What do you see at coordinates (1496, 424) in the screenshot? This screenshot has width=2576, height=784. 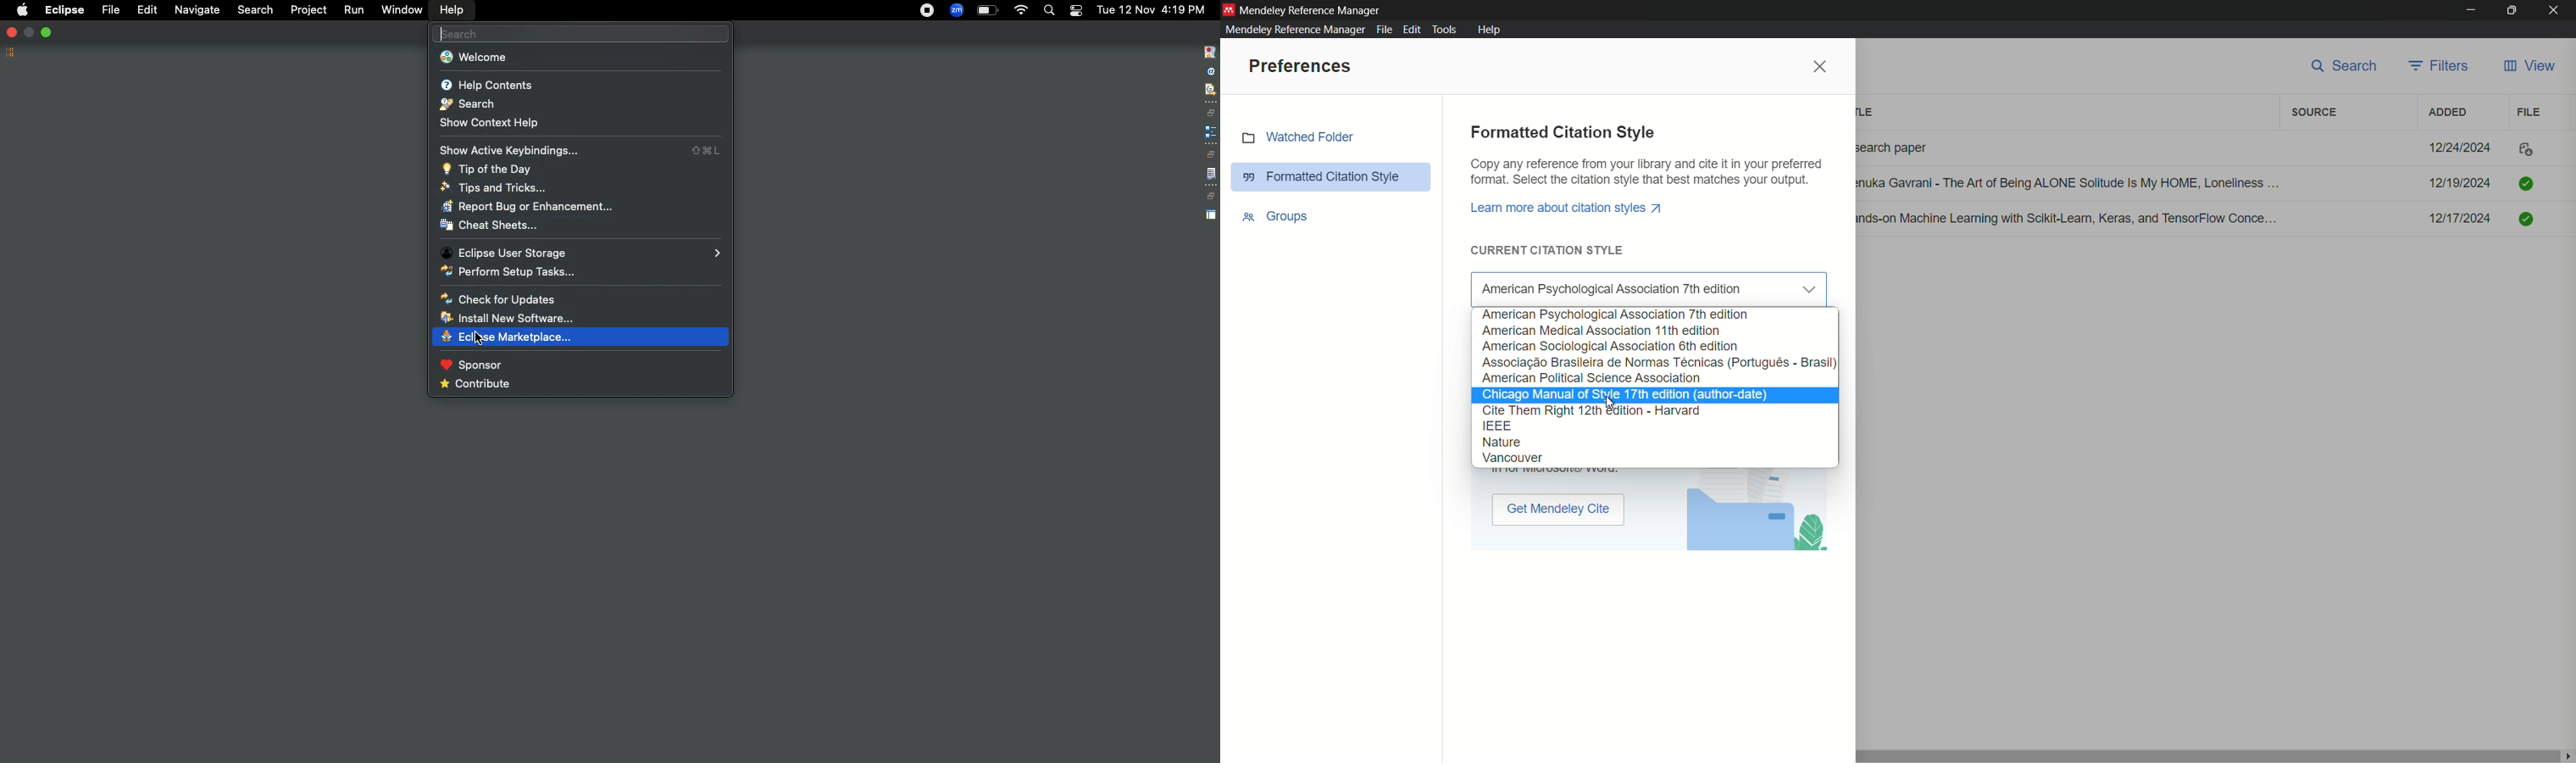 I see `citation styles` at bounding box center [1496, 424].